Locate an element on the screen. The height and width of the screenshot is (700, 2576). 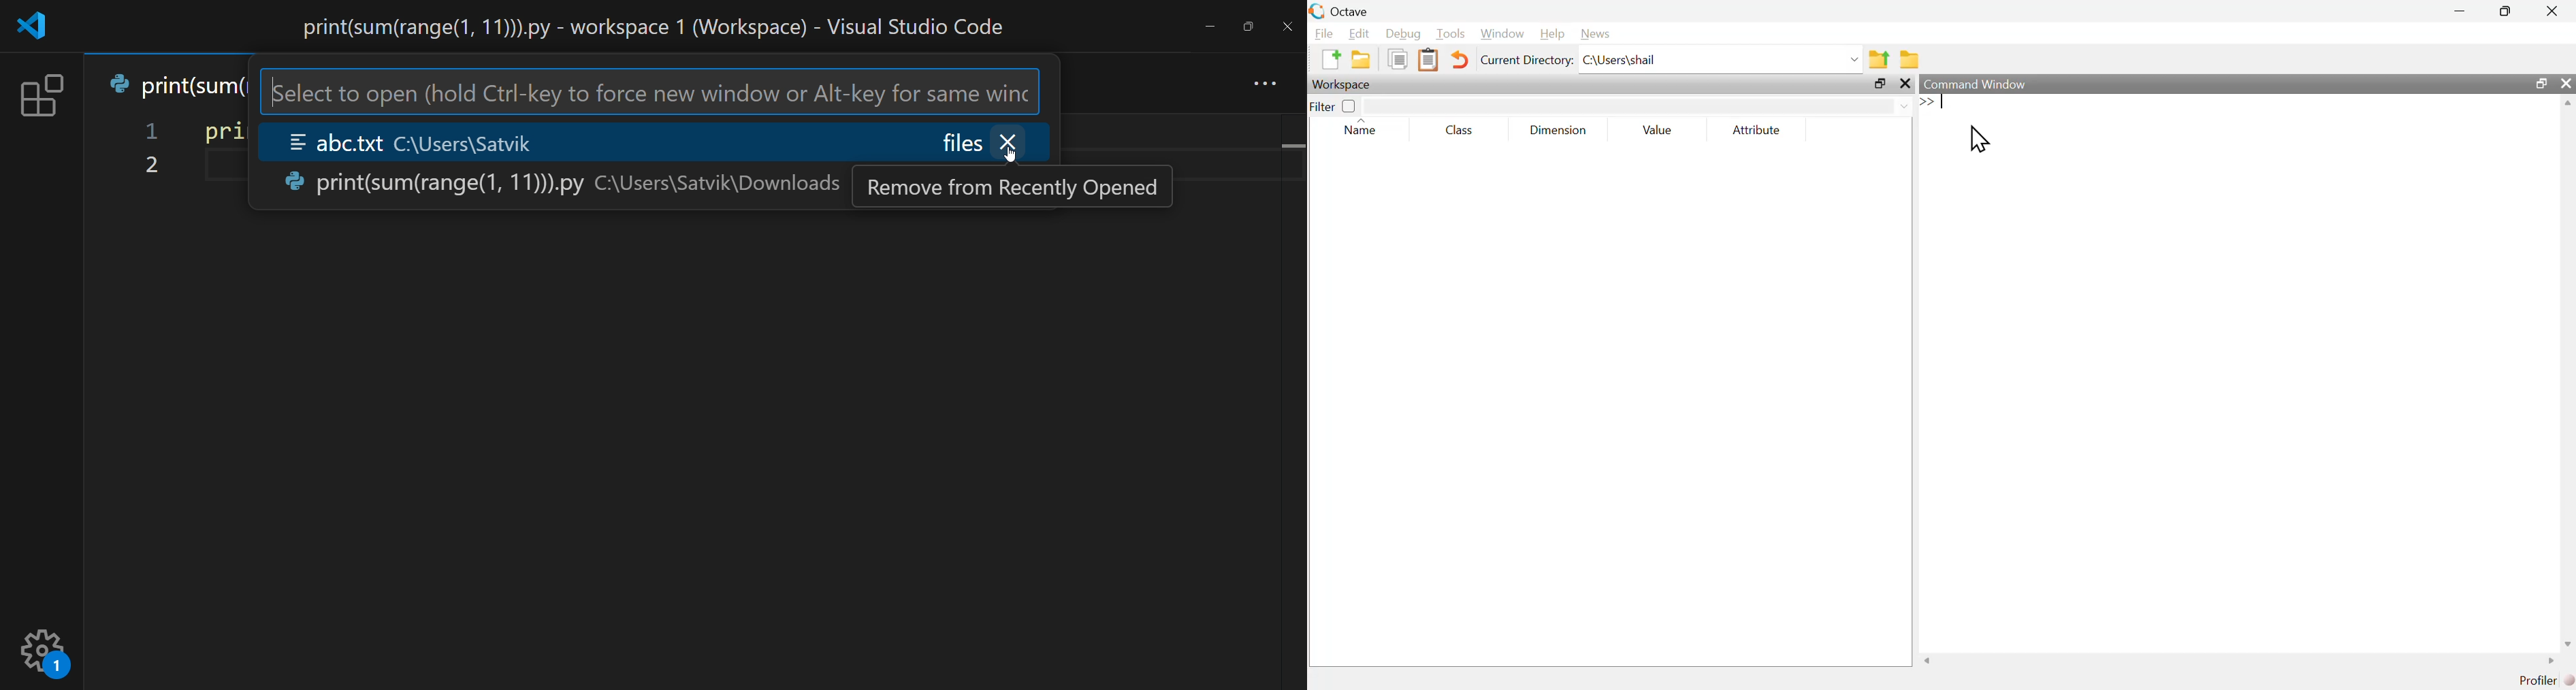
vertical scroll bar is located at coordinates (2569, 372).